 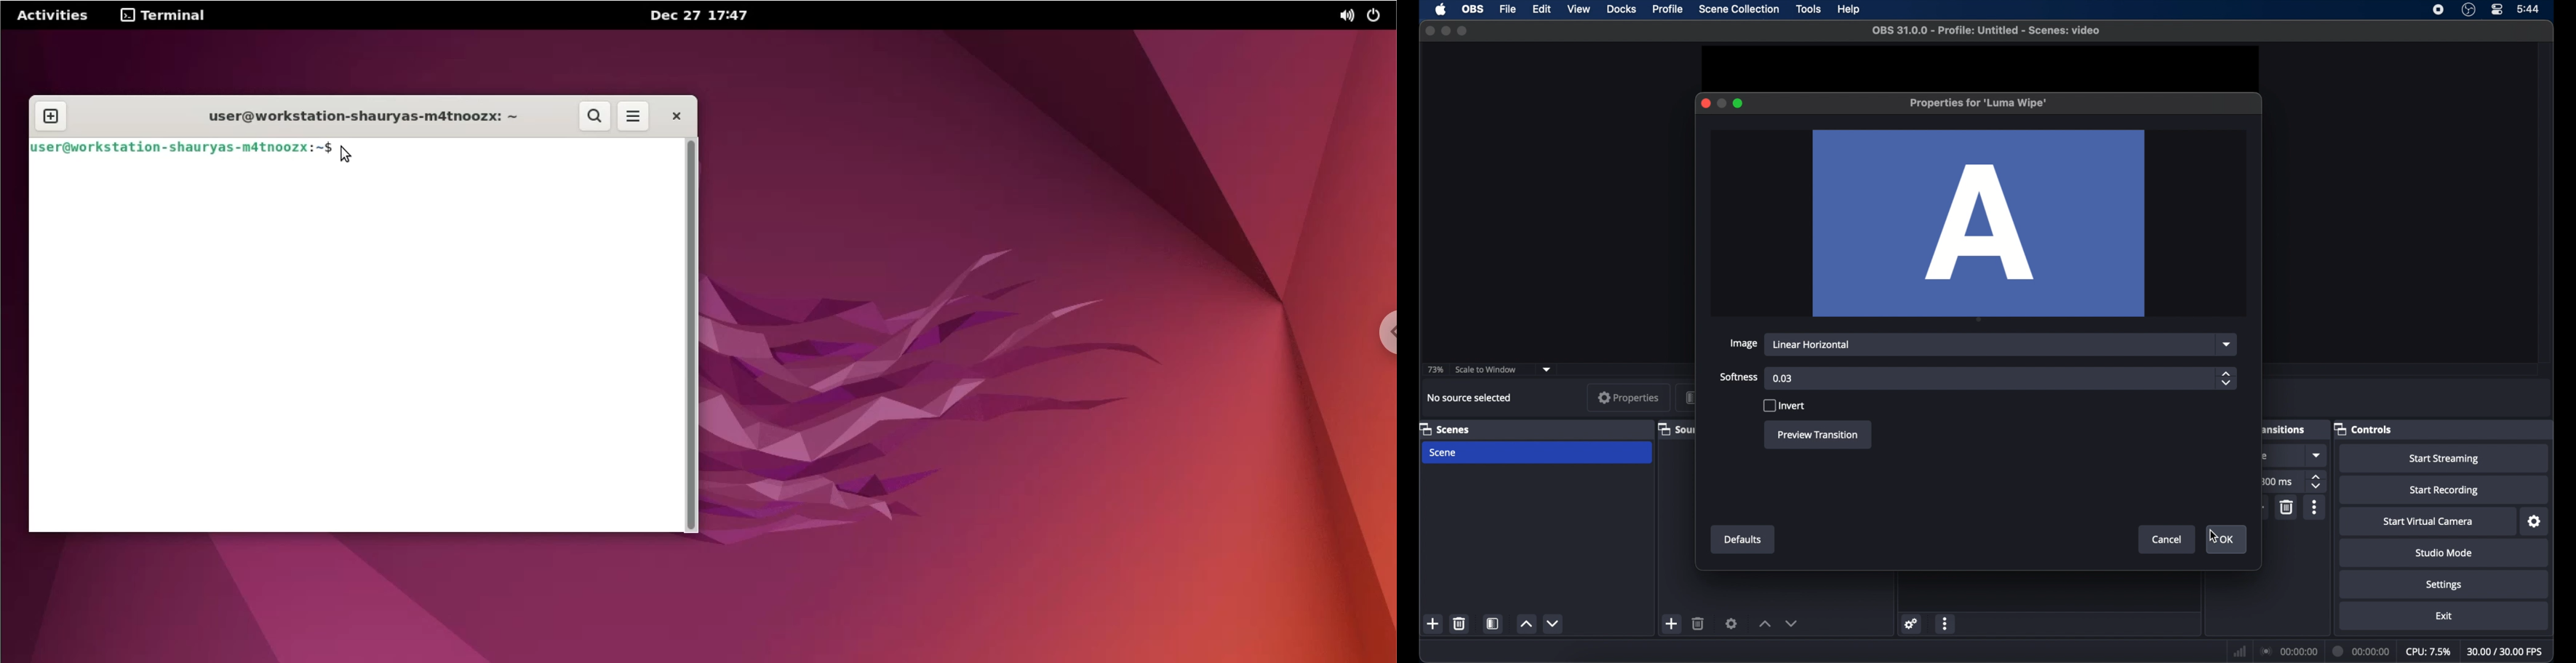 I want to click on tools, so click(x=1808, y=9).